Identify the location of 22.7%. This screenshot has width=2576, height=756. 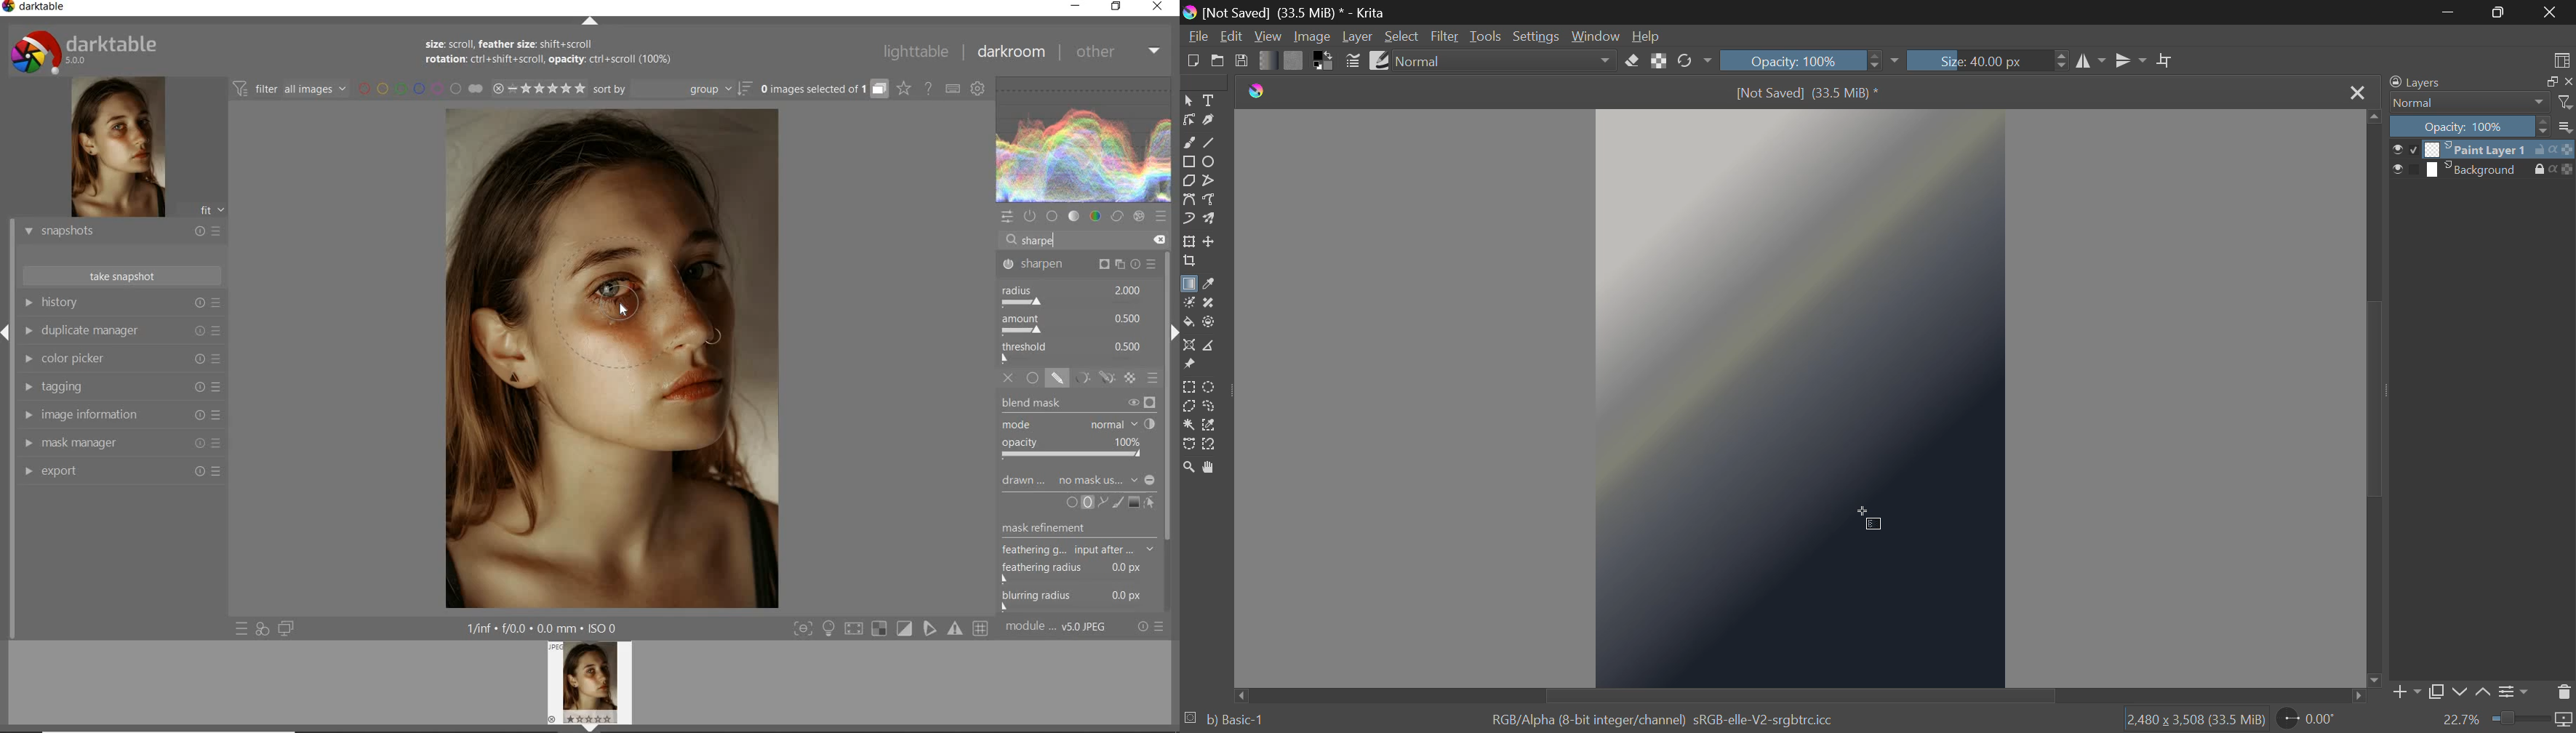
(2507, 721).